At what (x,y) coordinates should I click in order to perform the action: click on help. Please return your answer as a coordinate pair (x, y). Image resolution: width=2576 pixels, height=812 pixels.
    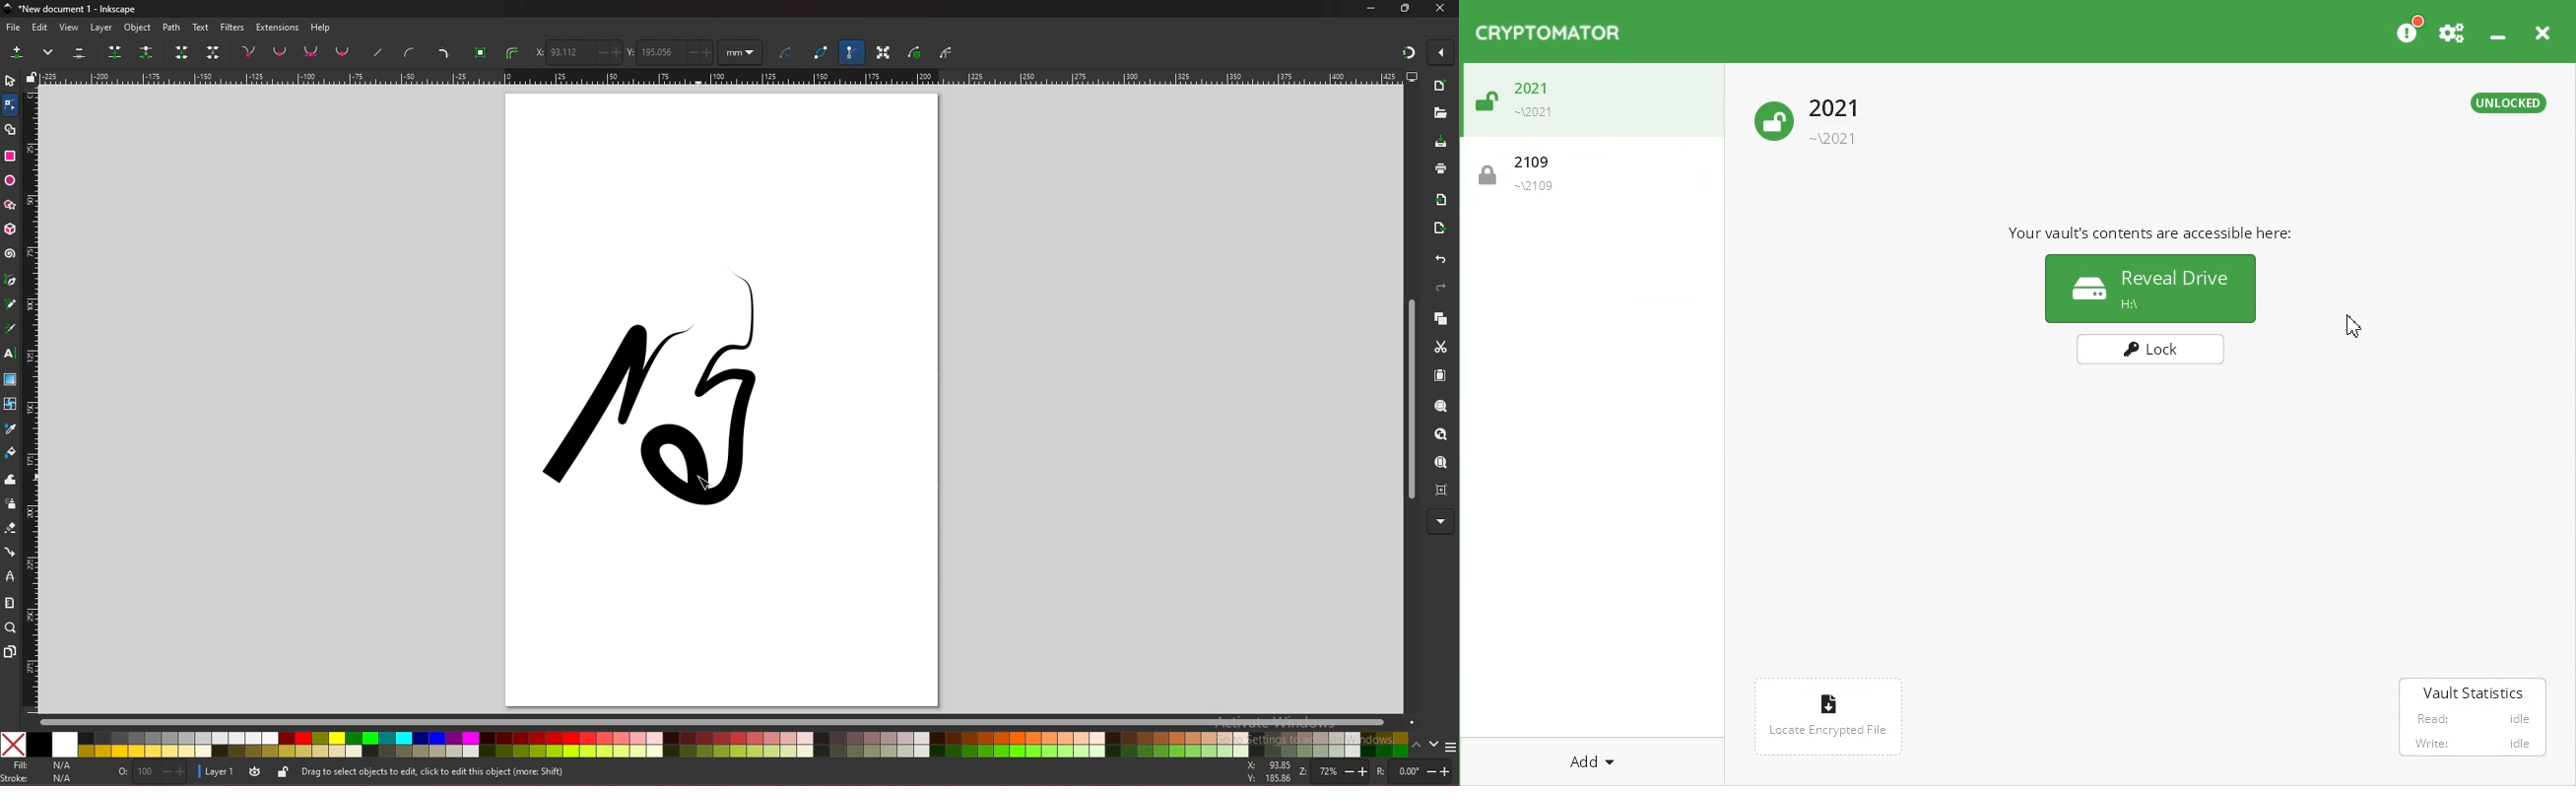
    Looking at the image, I should click on (321, 28).